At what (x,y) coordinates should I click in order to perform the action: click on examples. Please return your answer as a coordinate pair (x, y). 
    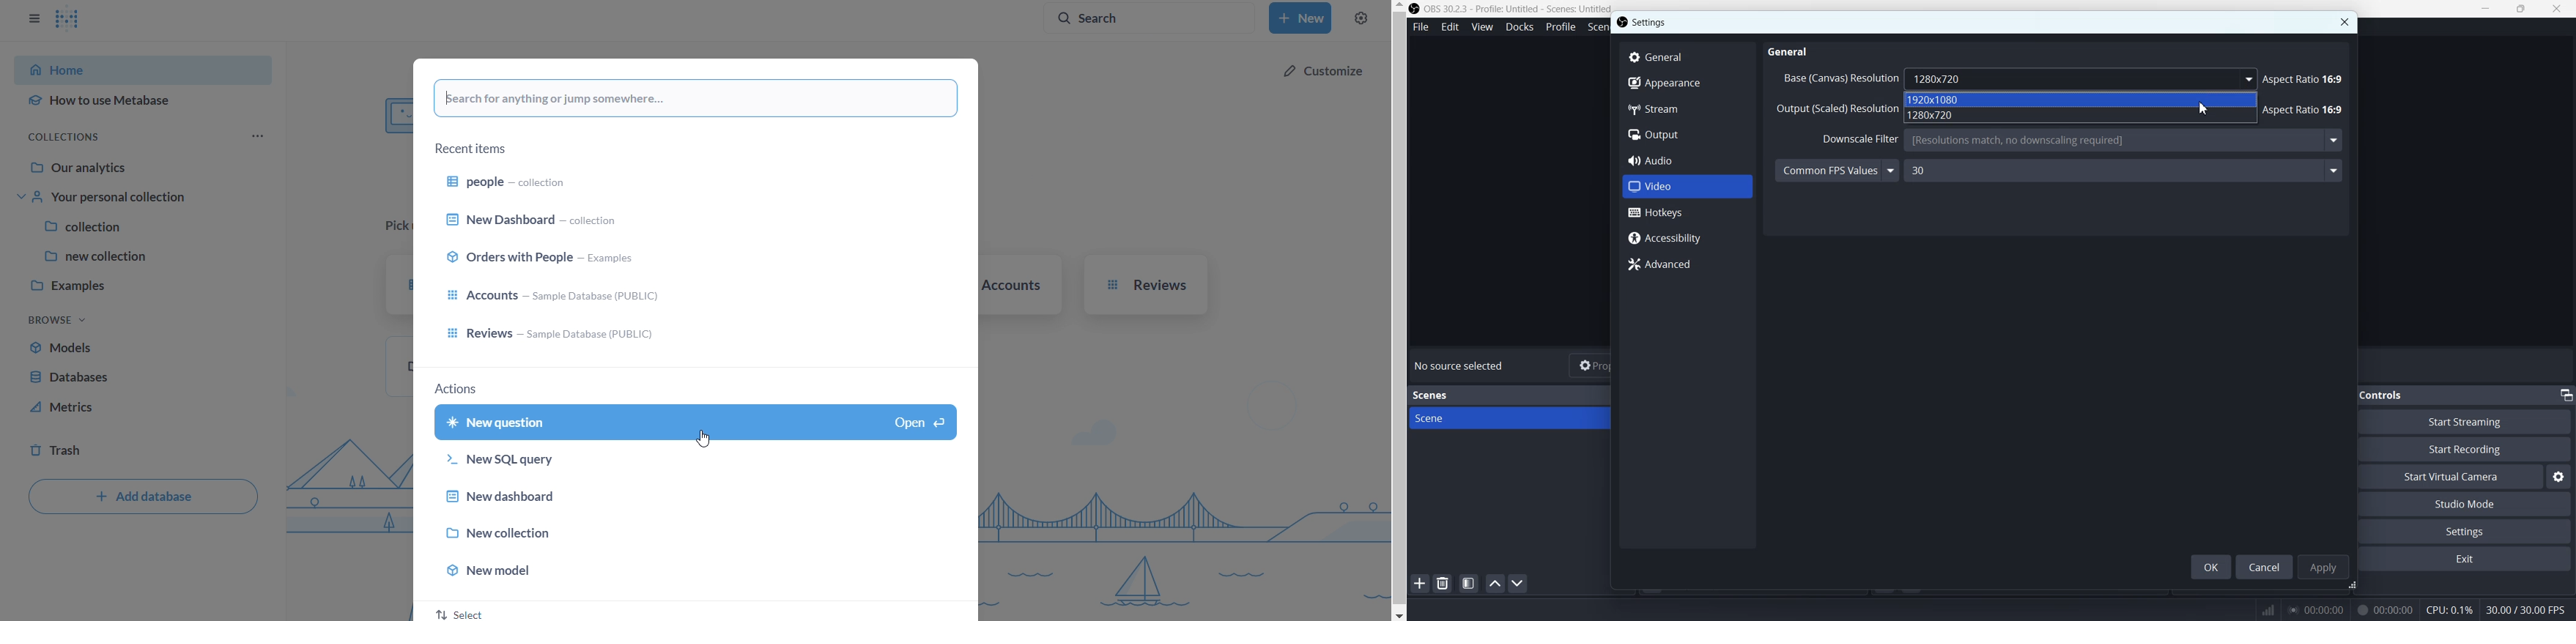
    Looking at the image, I should click on (146, 288).